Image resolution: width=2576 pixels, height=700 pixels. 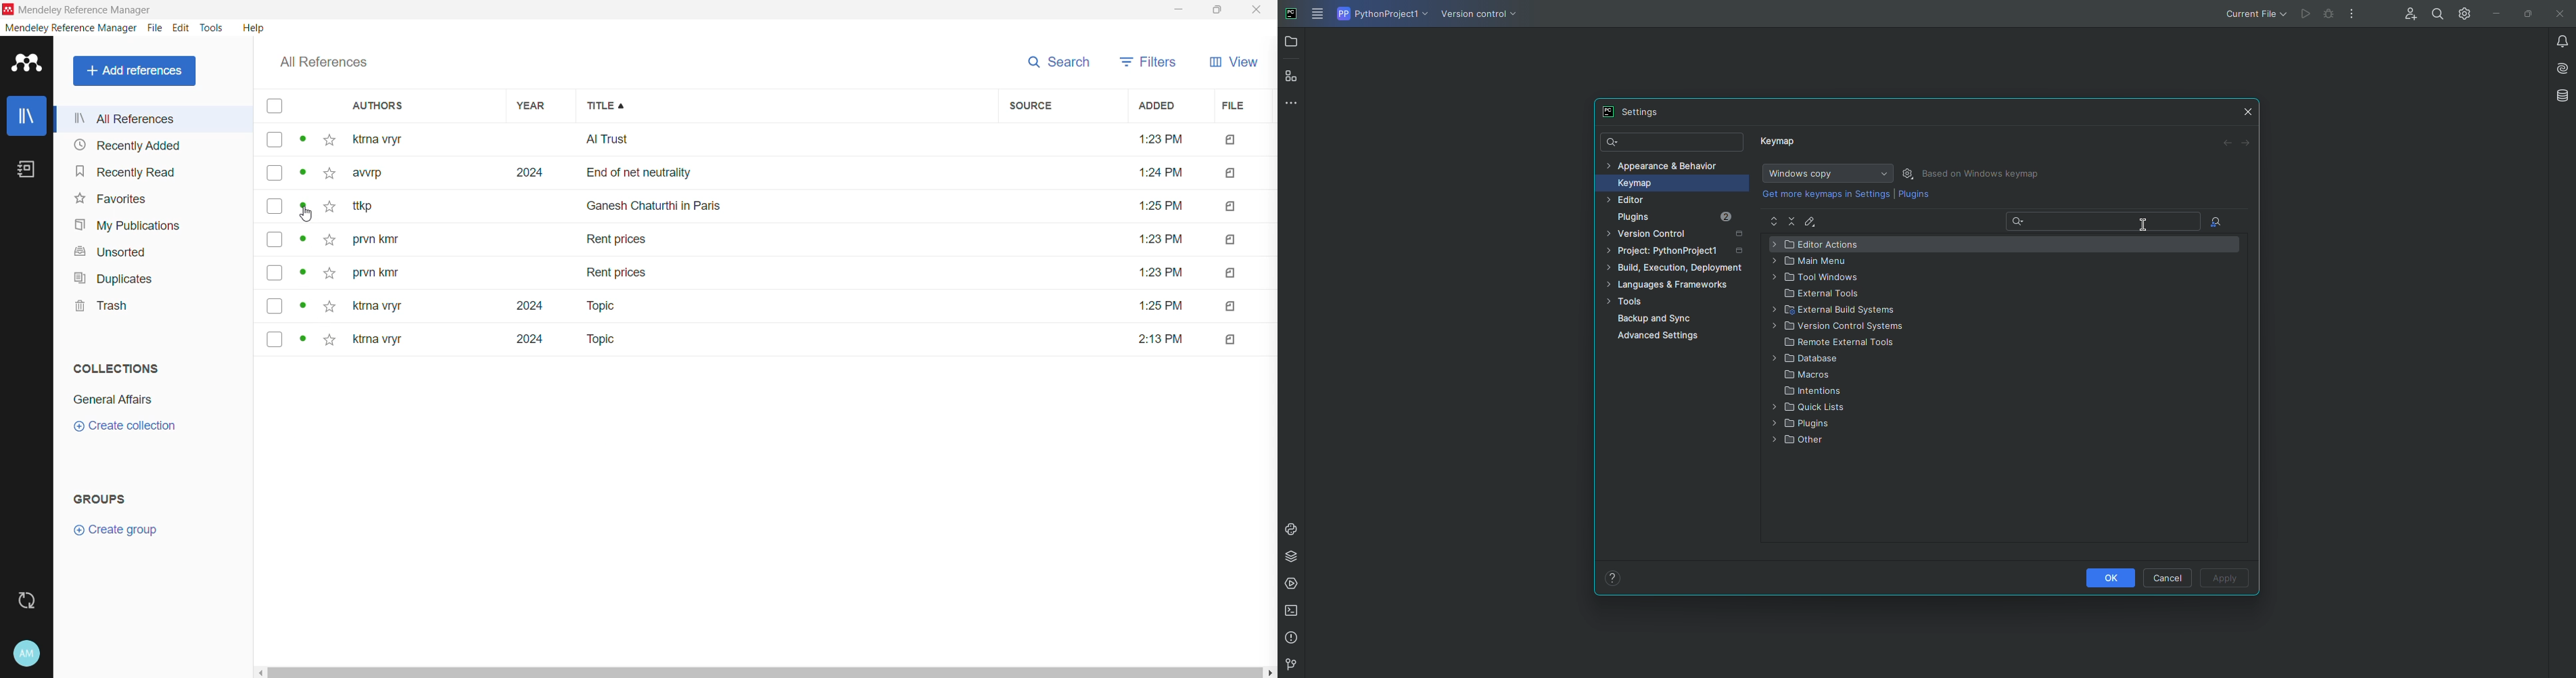 What do you see at coordinates (2329, 15) in the screenshot?
I see `debug` at bounding box center [2329, 15].